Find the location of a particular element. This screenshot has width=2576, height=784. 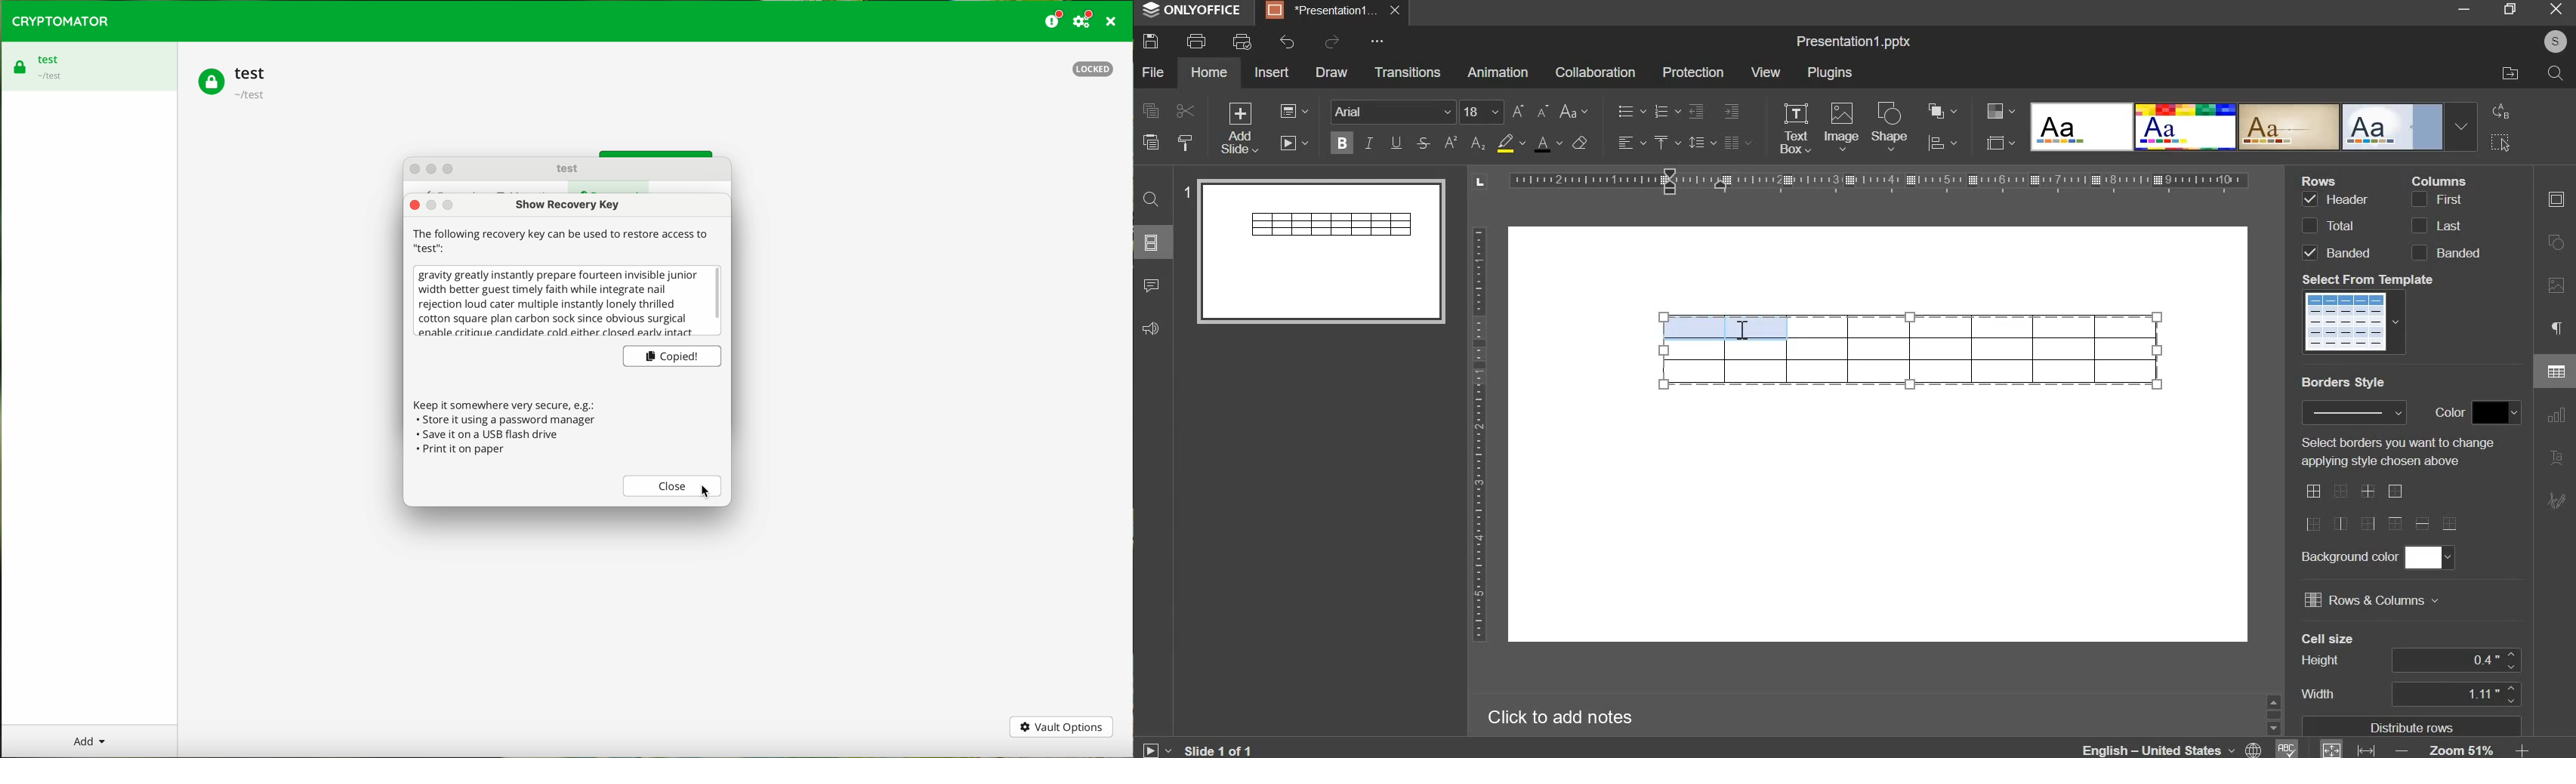

paste is located at coordinates (1150, 140).